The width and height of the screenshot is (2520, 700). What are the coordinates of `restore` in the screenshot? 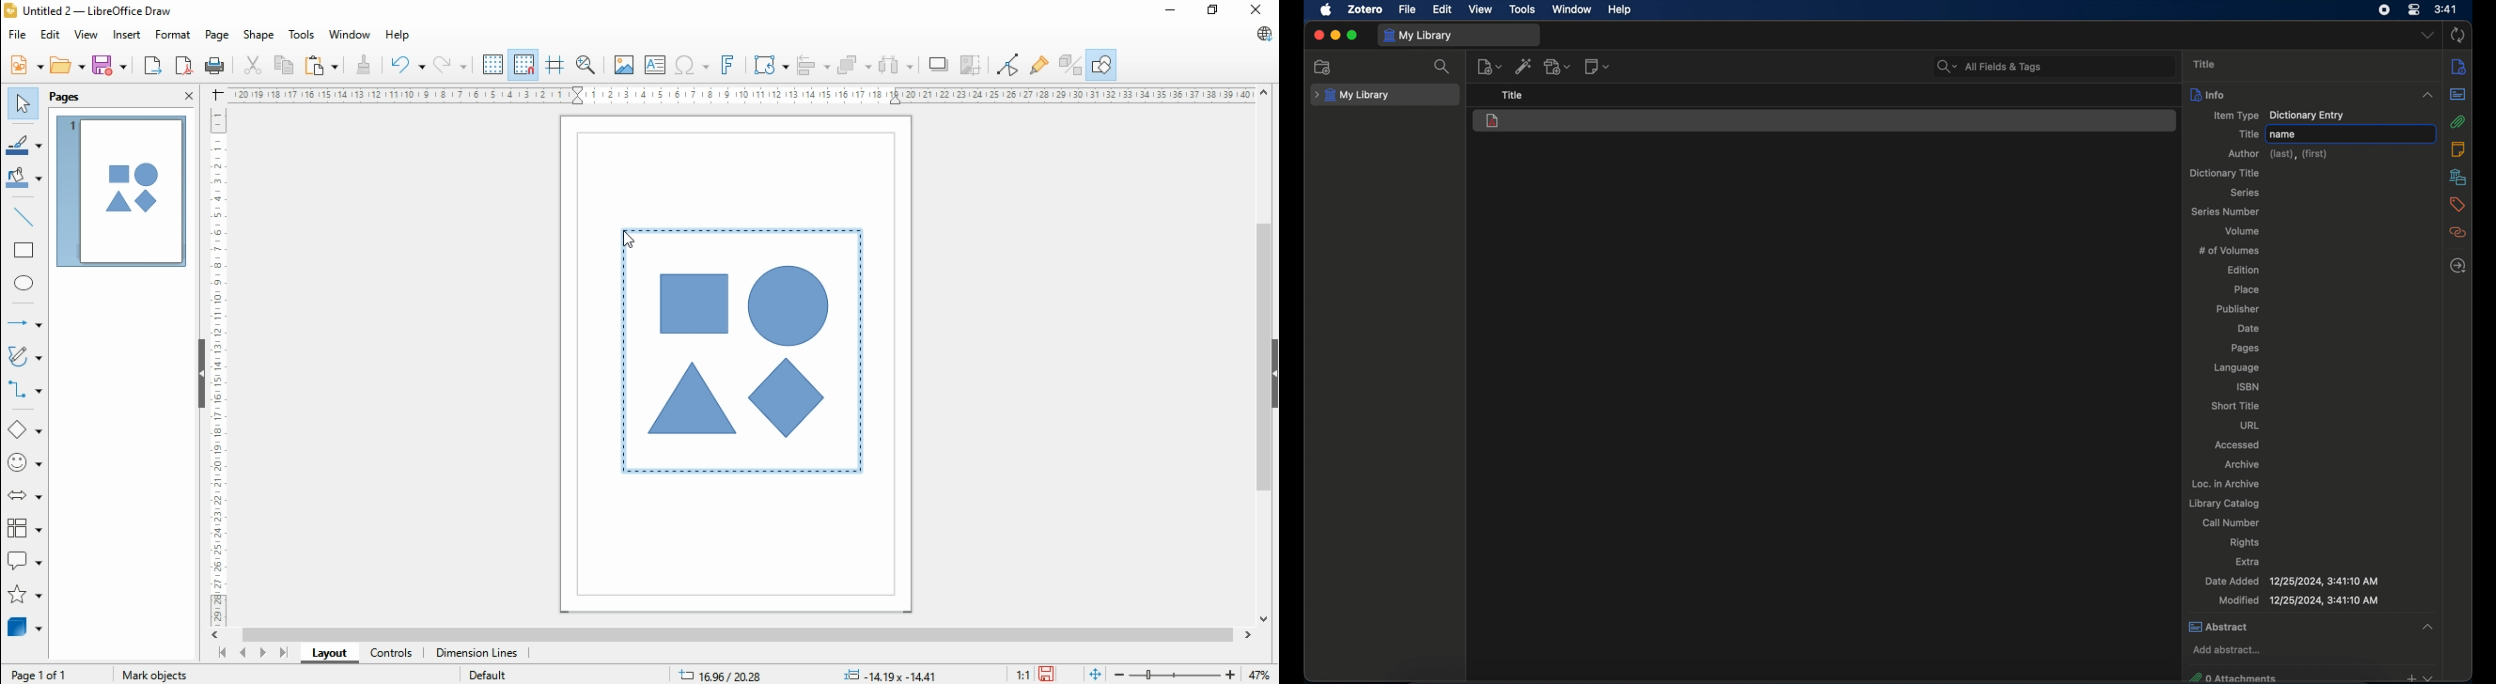 It's located at (1213, 10).